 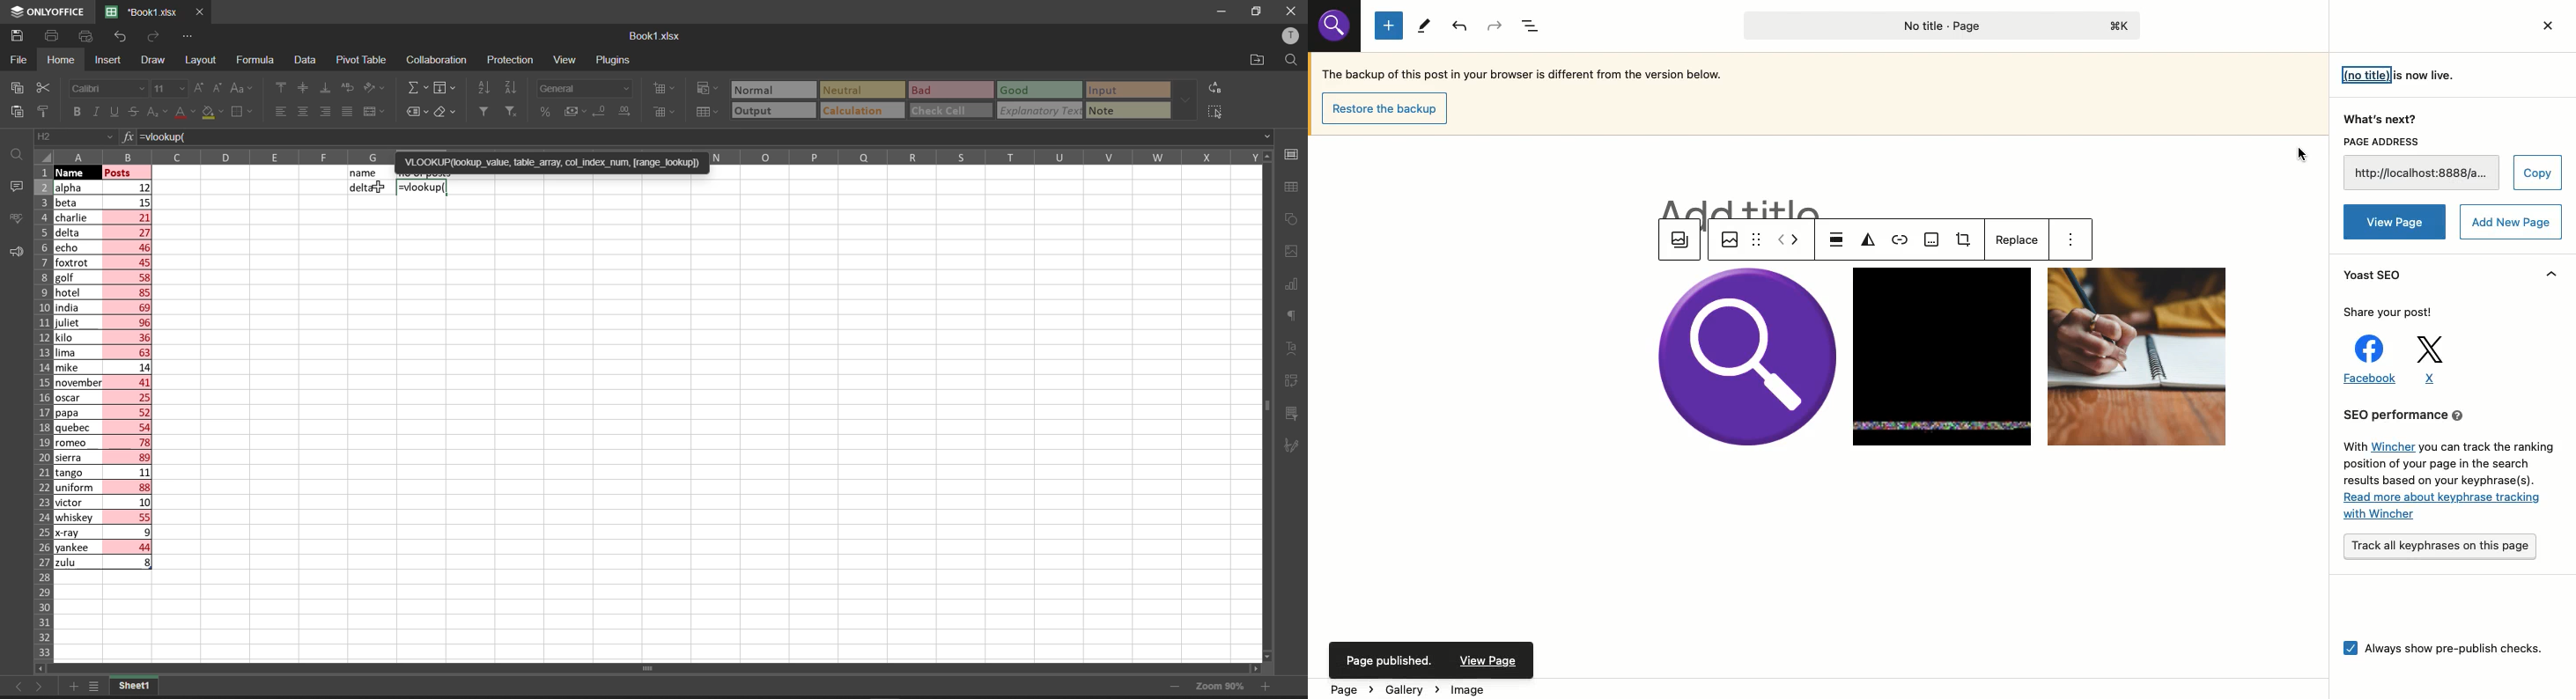 What do you see at coordinates (13, 218) in the screenshot?
I see `spell checking` at bounding box center [13, 218].